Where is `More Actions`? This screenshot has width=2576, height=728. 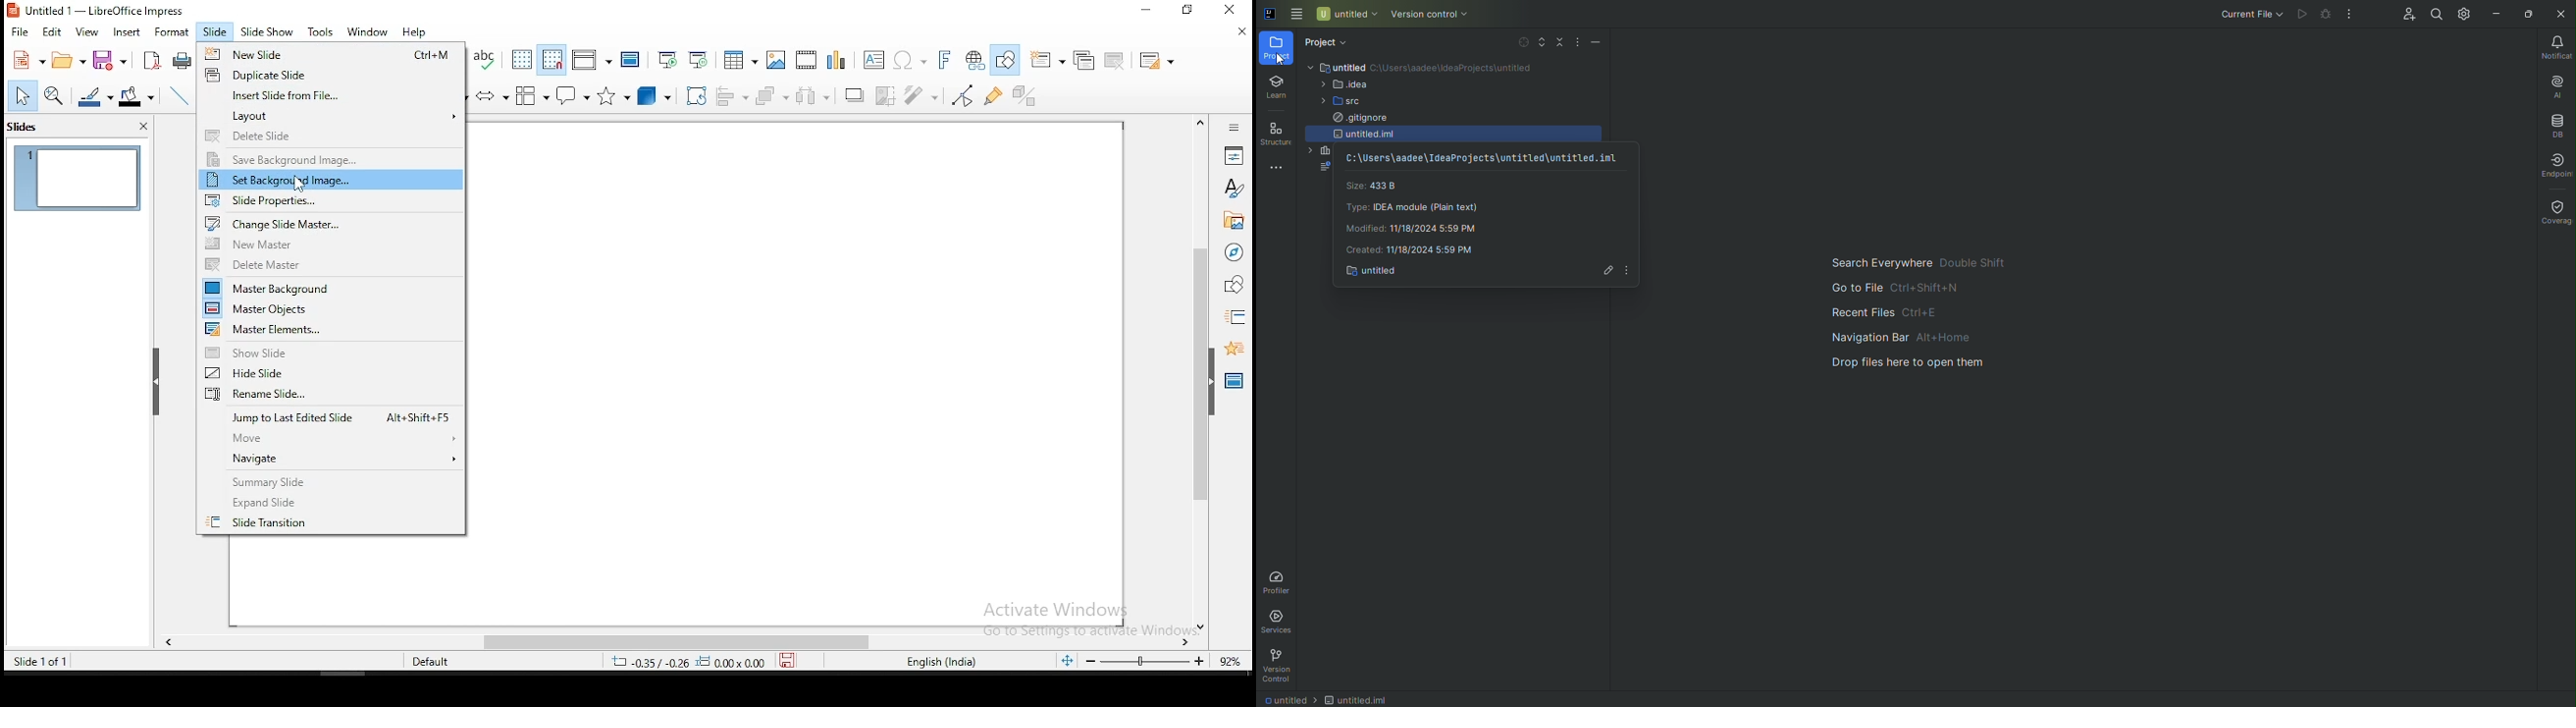 More Actions is located at coordinates (2353, 12).